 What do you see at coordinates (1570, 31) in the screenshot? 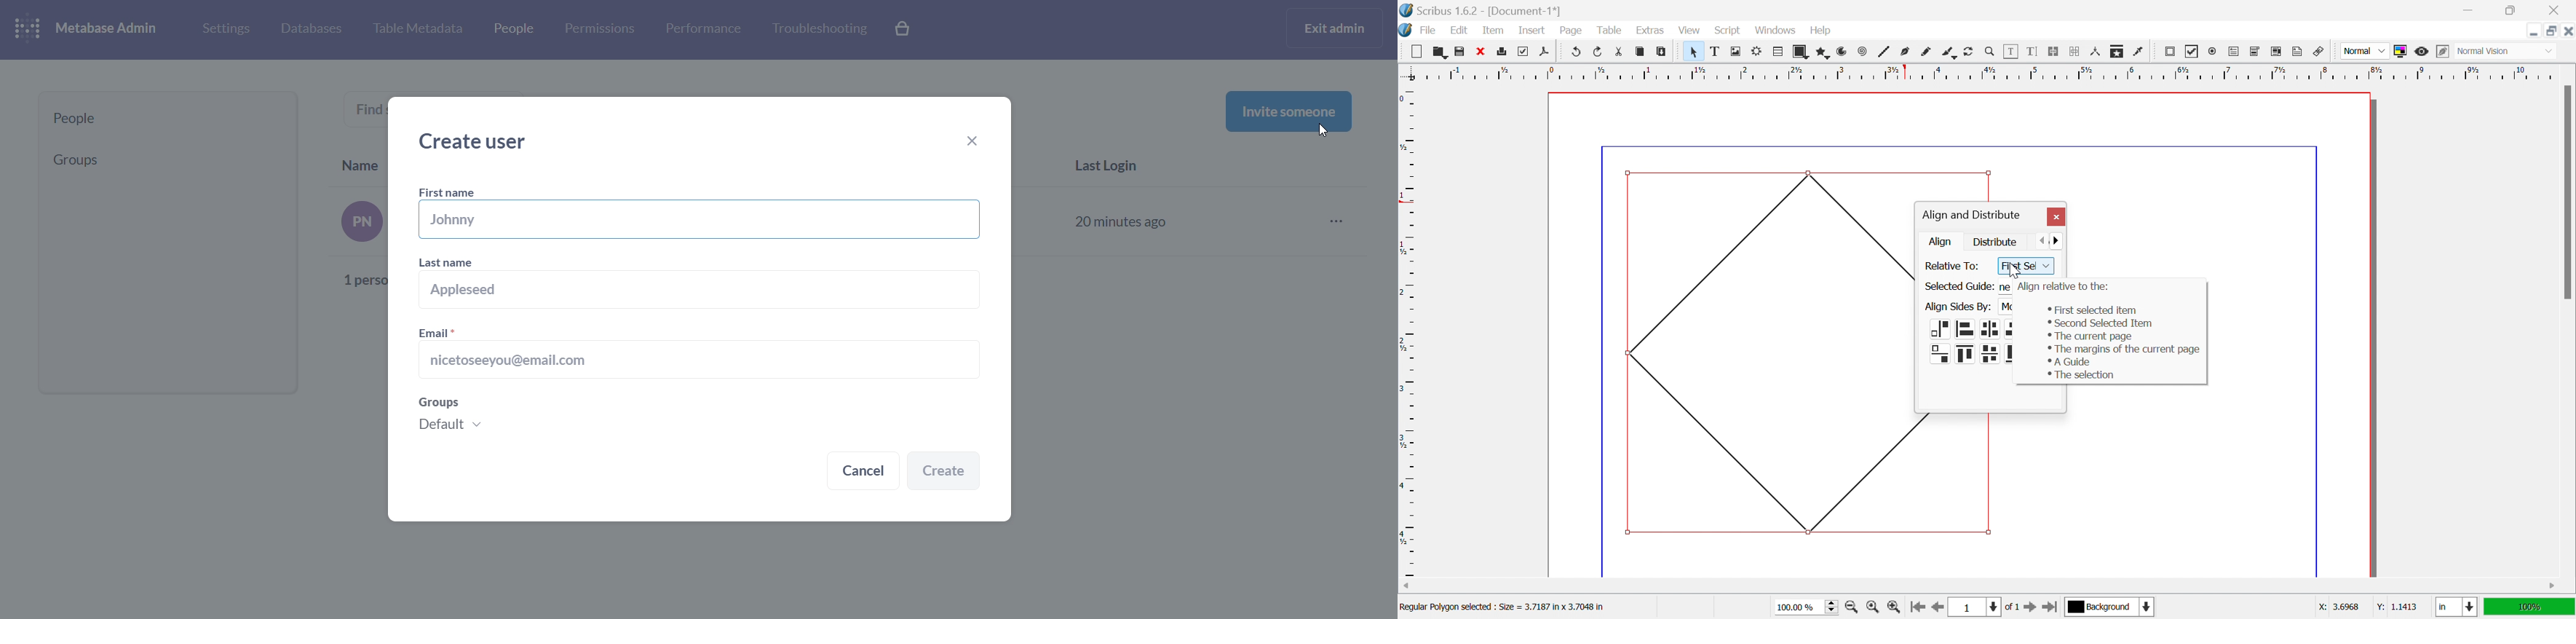
I see `Page` at bounding box center [1570, 31].